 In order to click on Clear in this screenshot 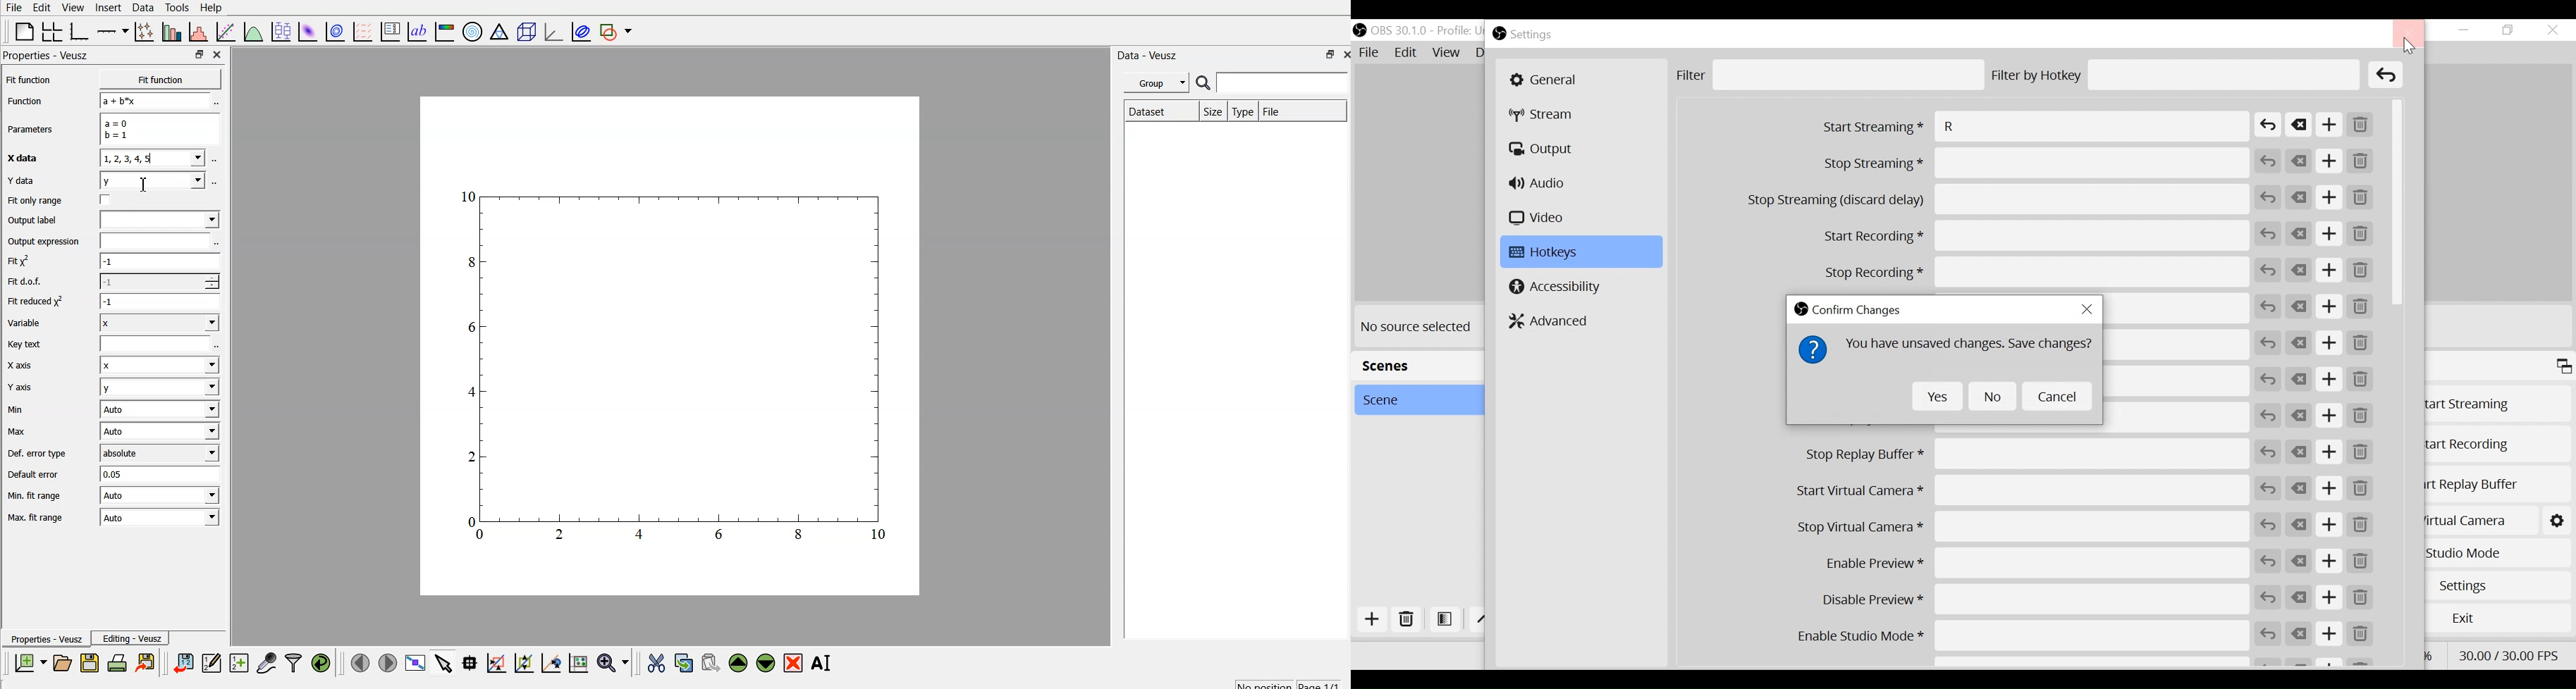, I will do `click(2300, 633)`.